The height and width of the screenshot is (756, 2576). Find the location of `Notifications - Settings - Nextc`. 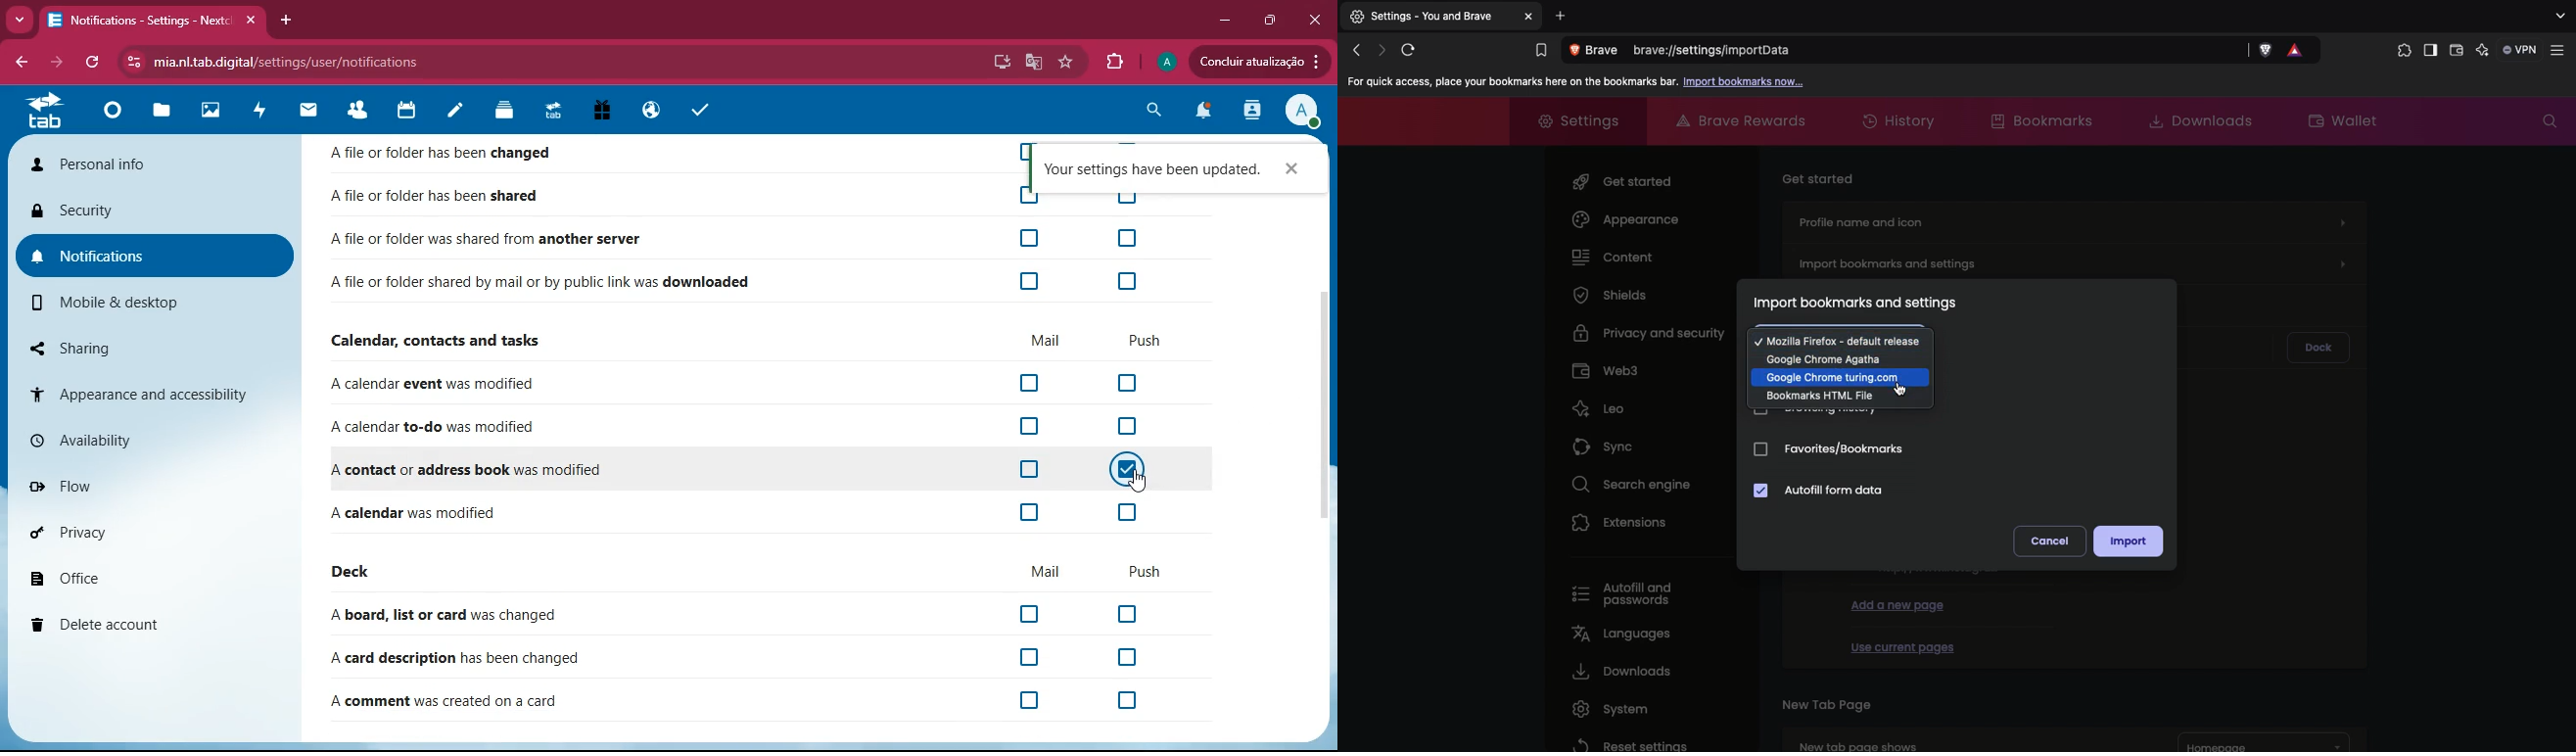

Notifications - Settings - Nextc is located at coordinates (155, 22).